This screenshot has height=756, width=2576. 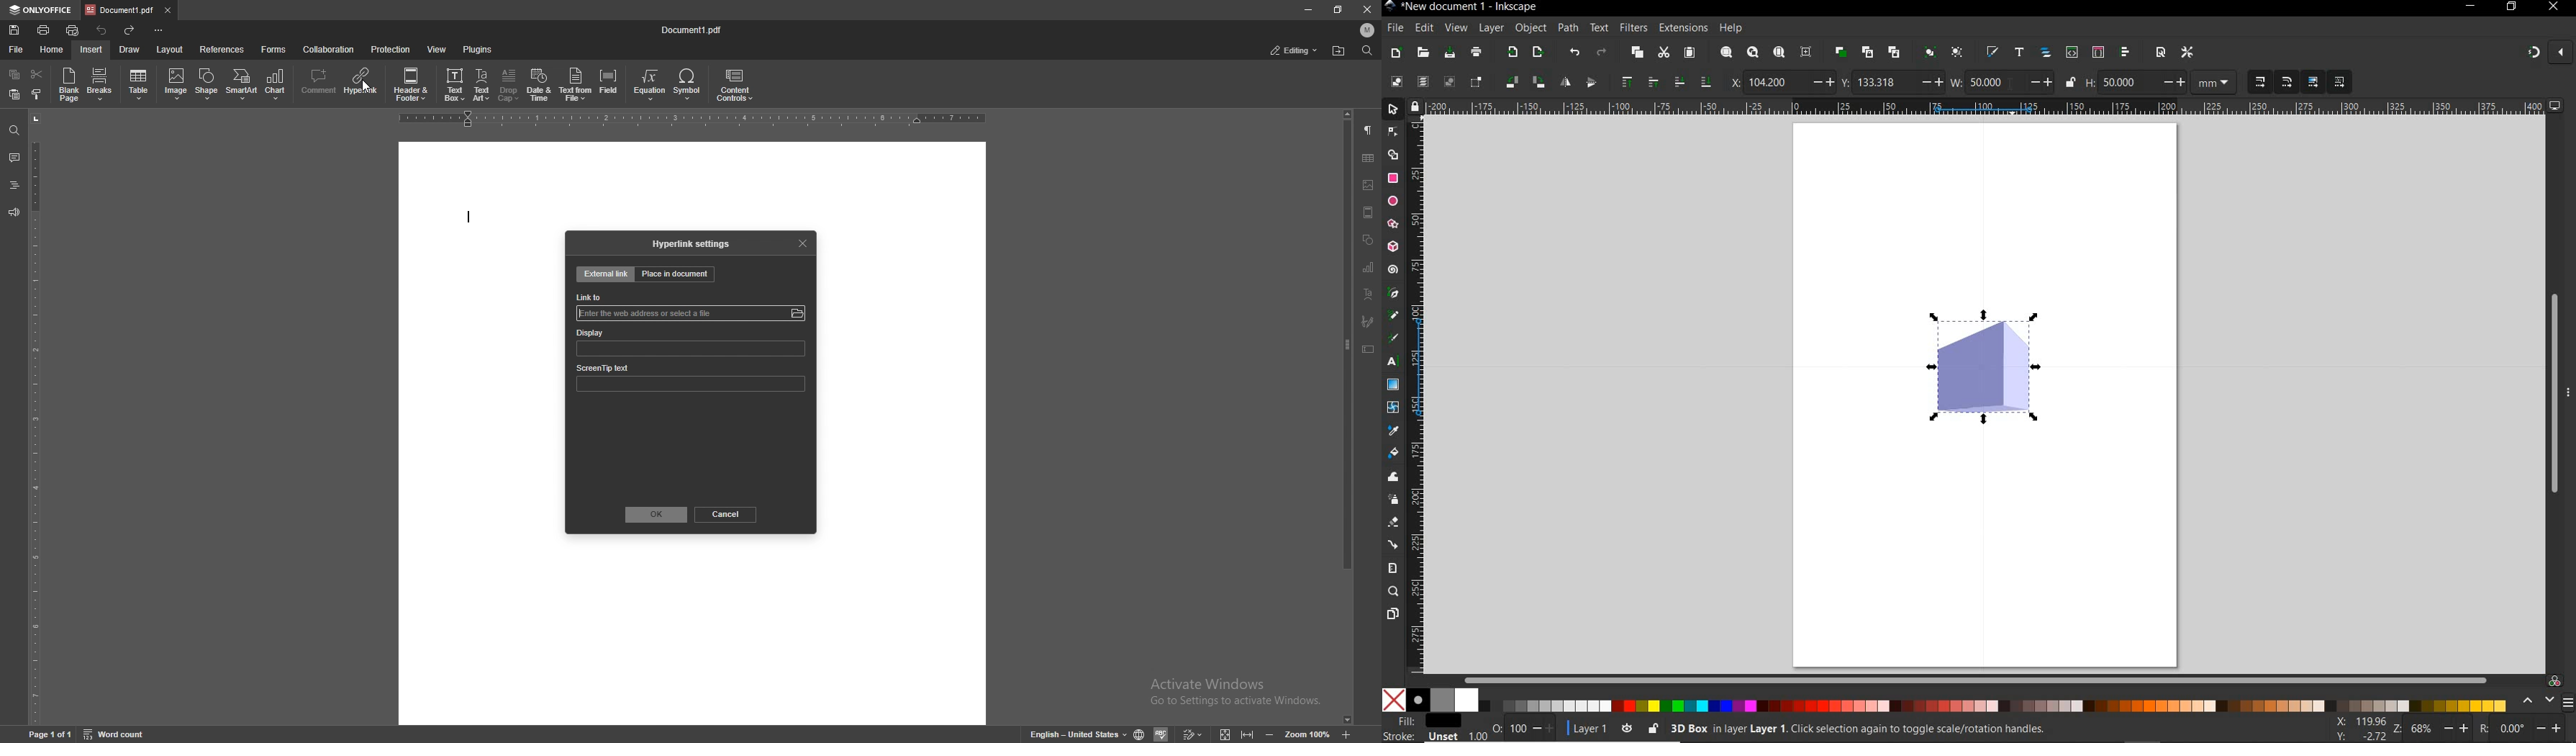 What do you see at coordinates (1602, 51) in the screenshot?
I see `redo` at bounding box center [1602, 51].